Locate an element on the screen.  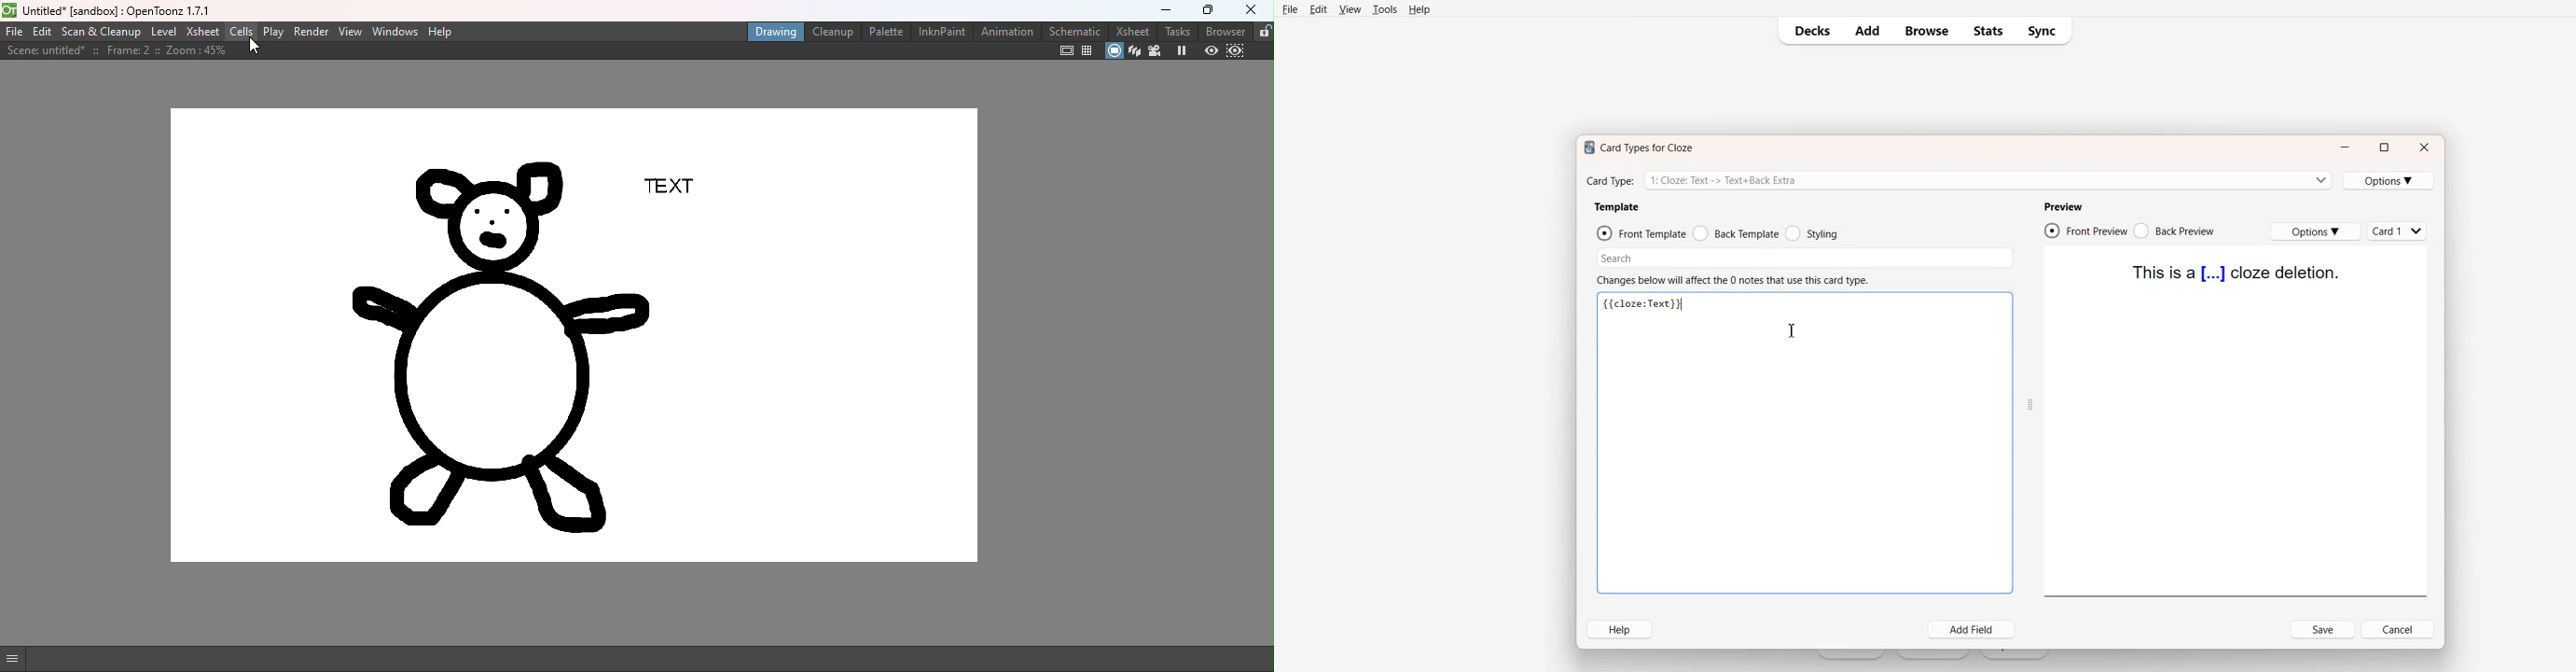
Play is located at coordinates (273, 32).